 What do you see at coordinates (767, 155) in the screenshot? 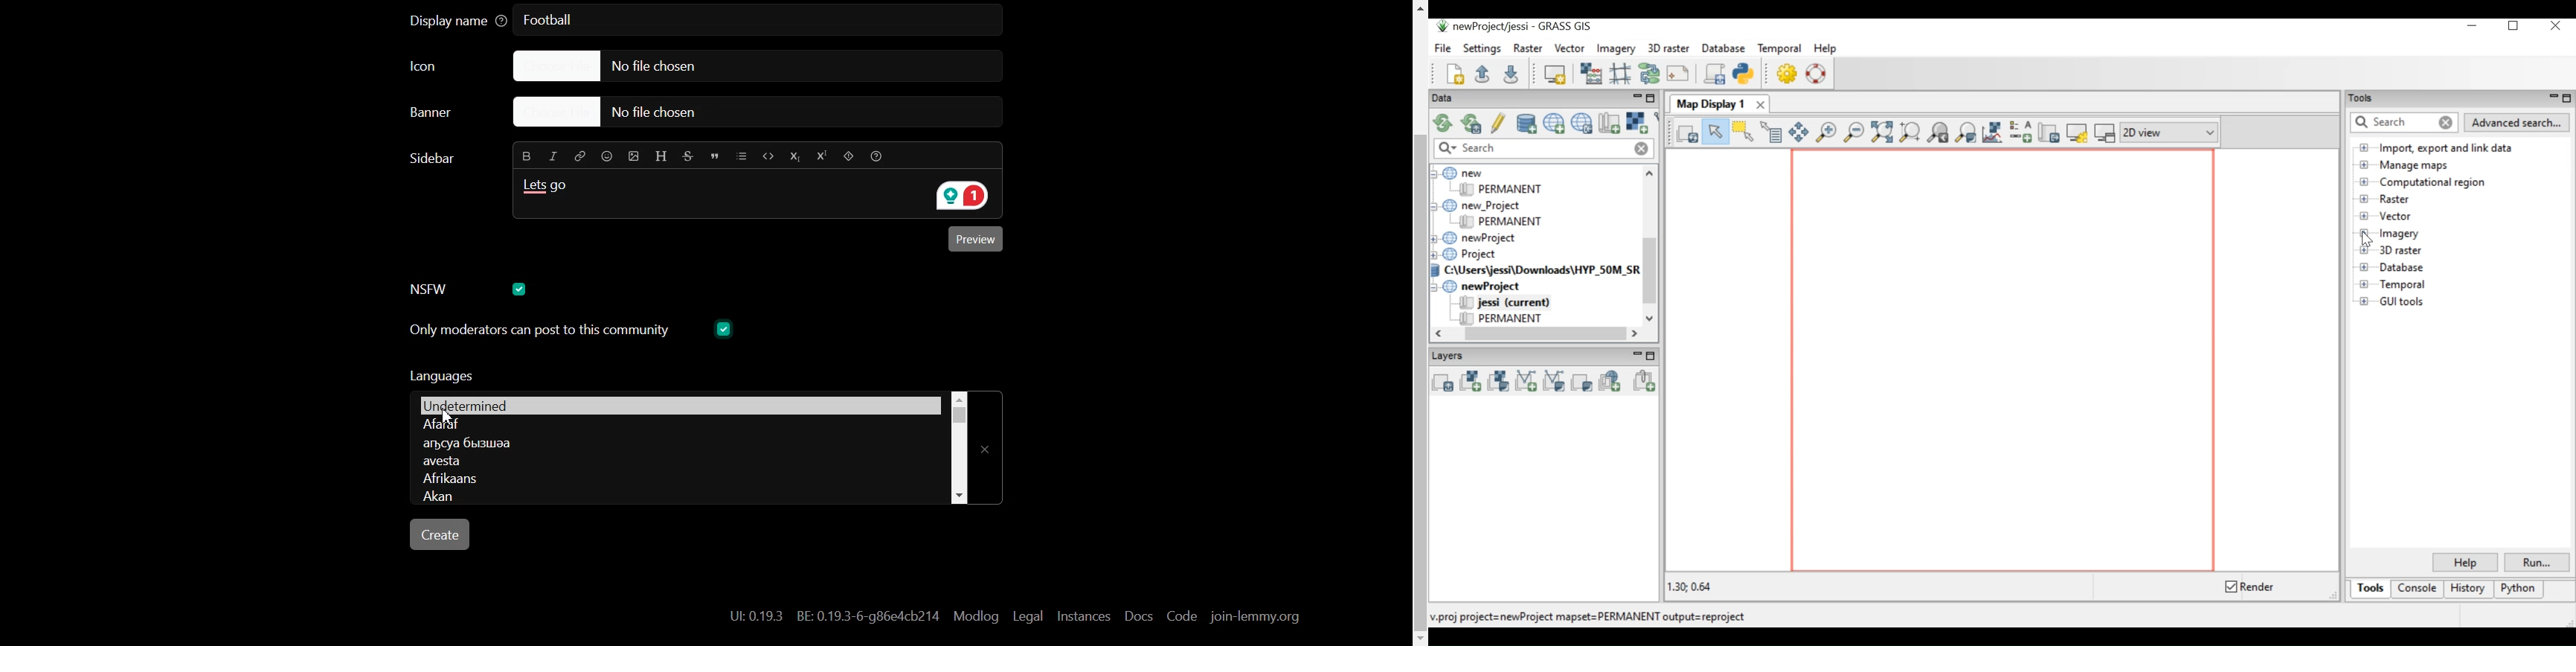
I see `Code` at bounding box center [767, 155].